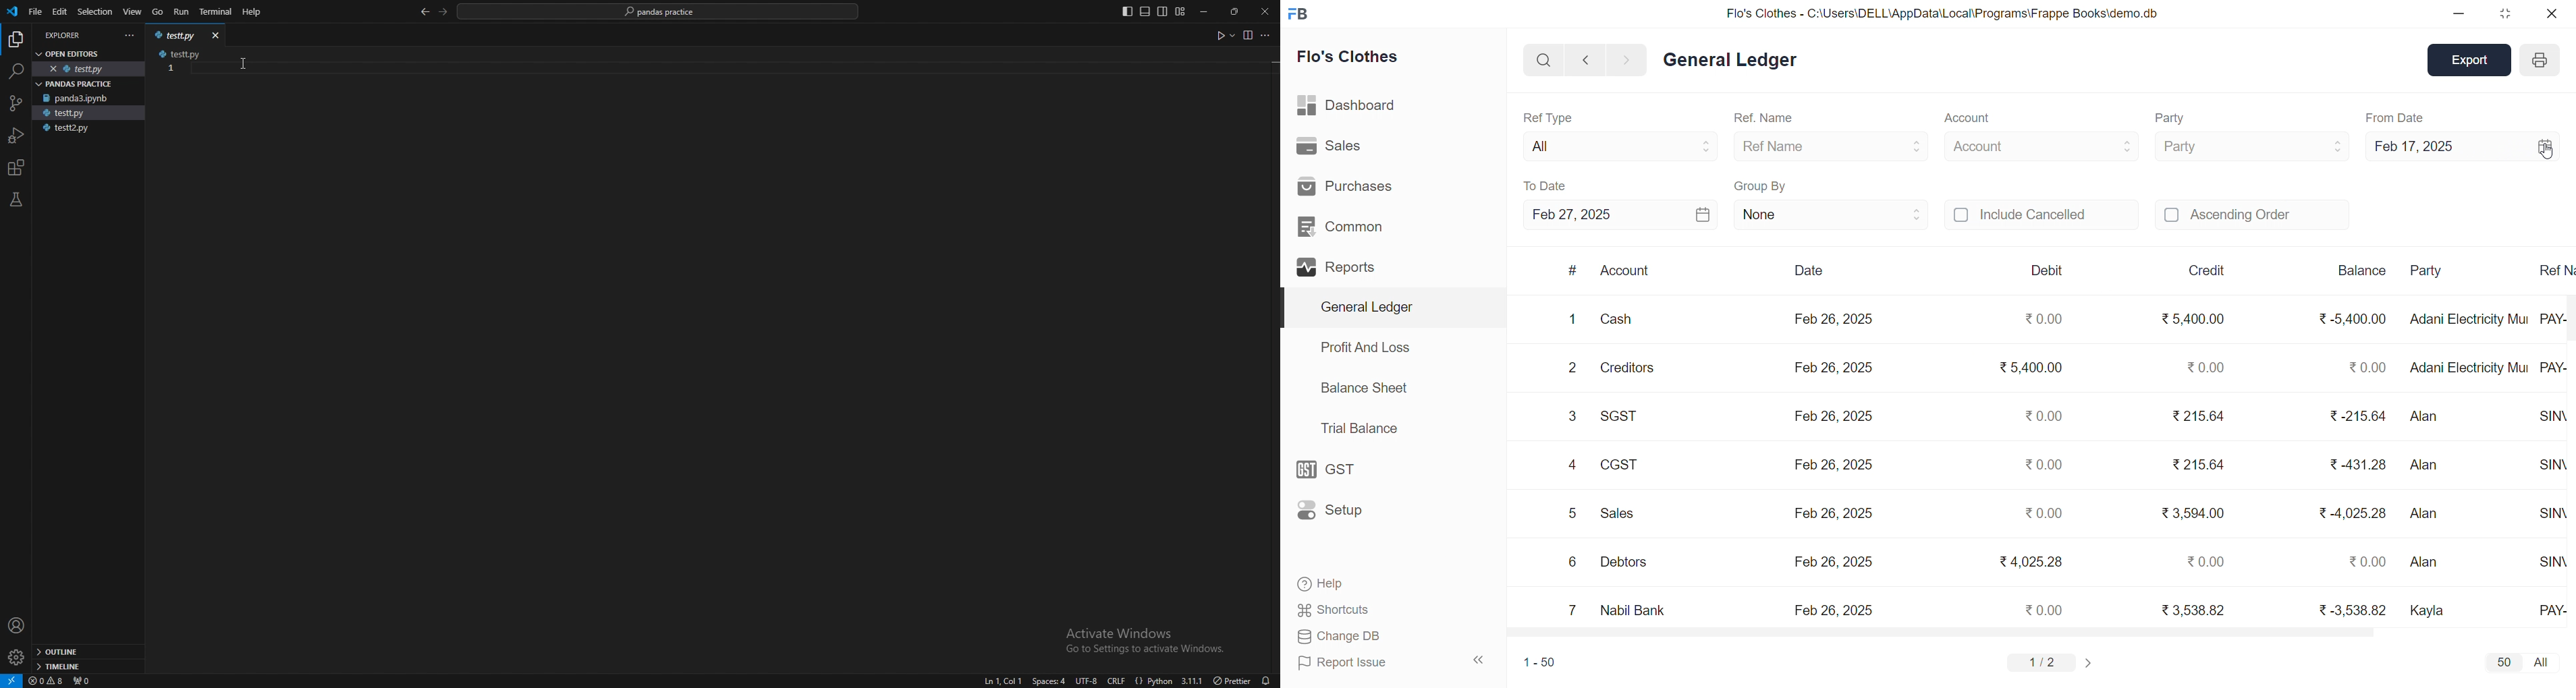  What do you see at coordinates (1325, 585) in the screenshot?
I see `Help` at bounding box center [1325, 585].